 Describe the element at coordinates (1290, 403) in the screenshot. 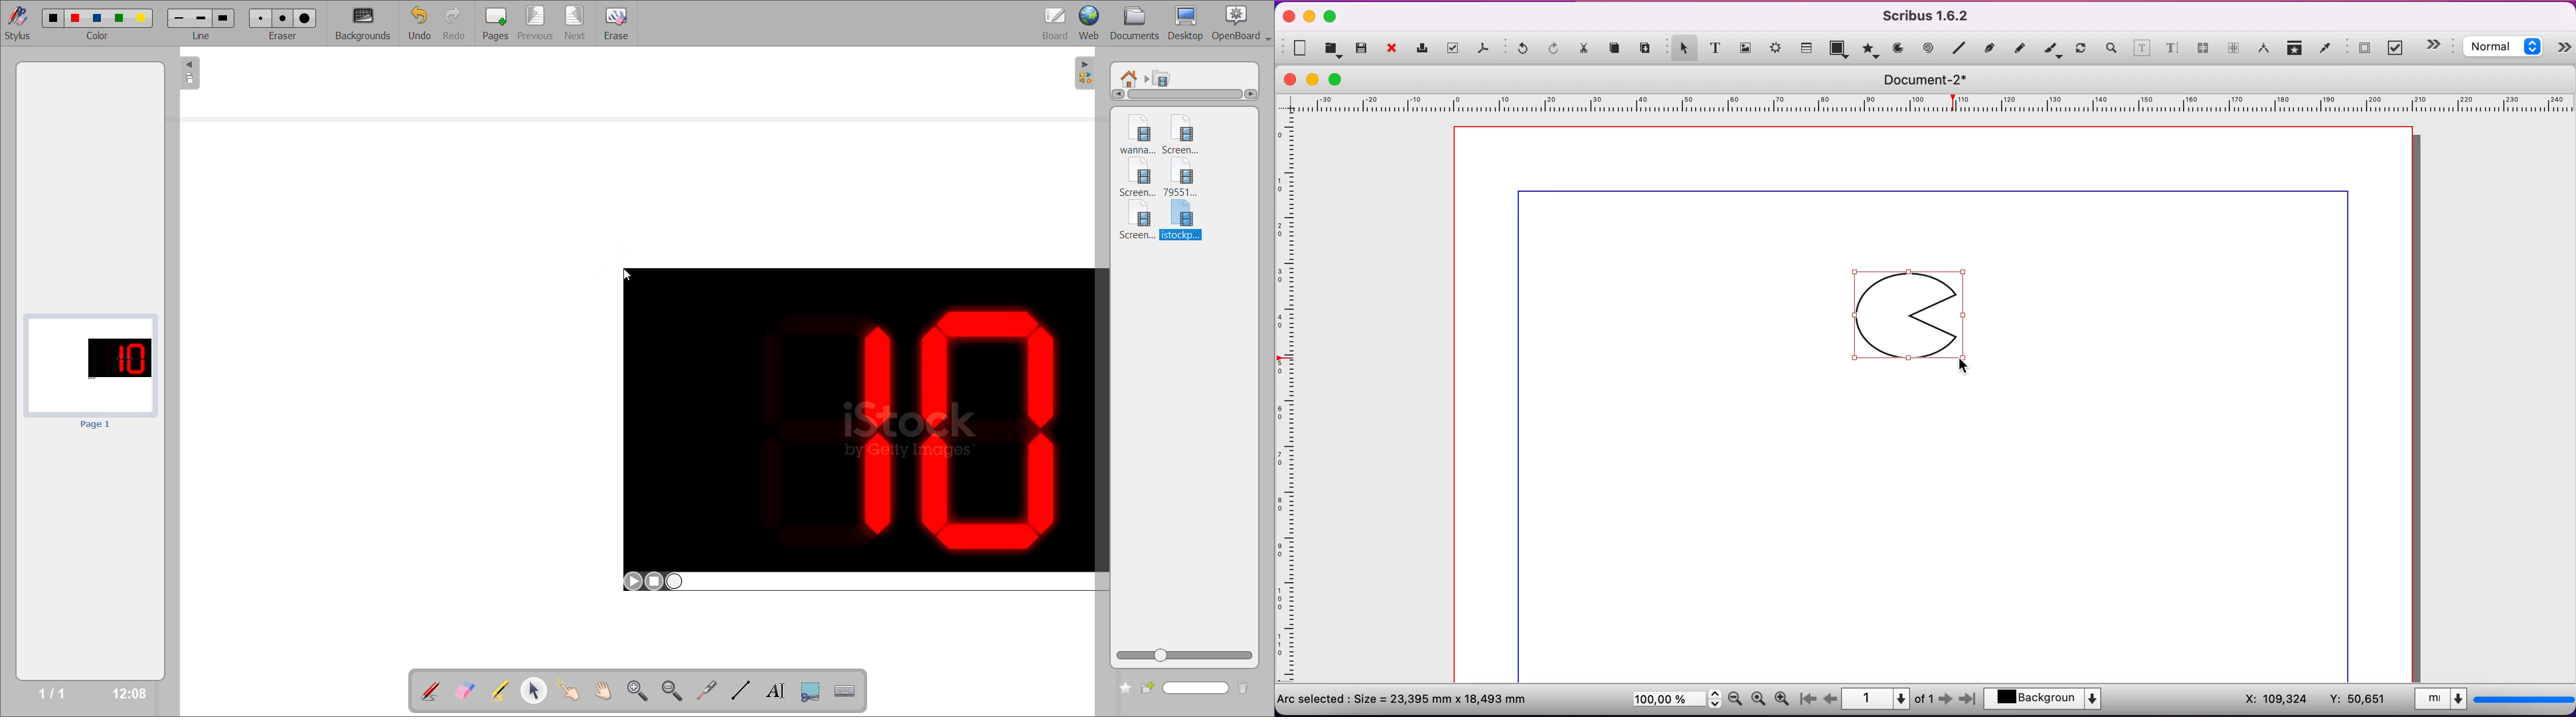

I see `vertical measures` at that location.